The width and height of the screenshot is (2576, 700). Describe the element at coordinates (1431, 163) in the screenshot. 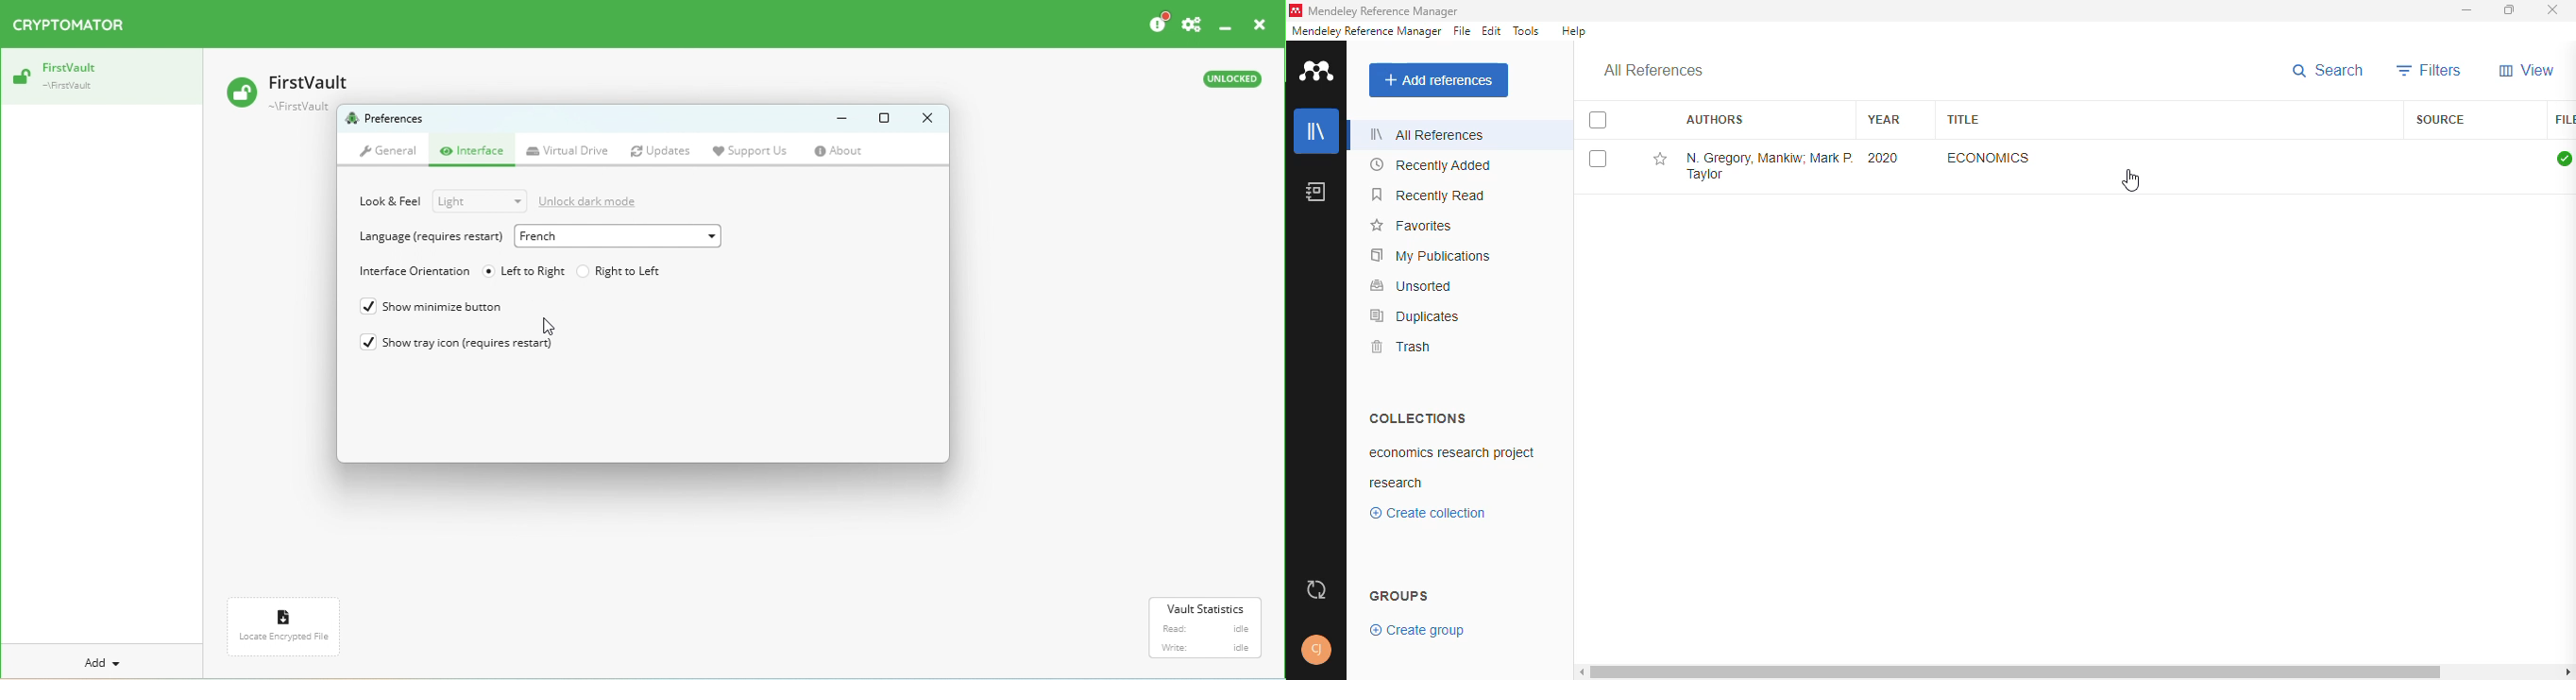

I see `recently added` at that location.